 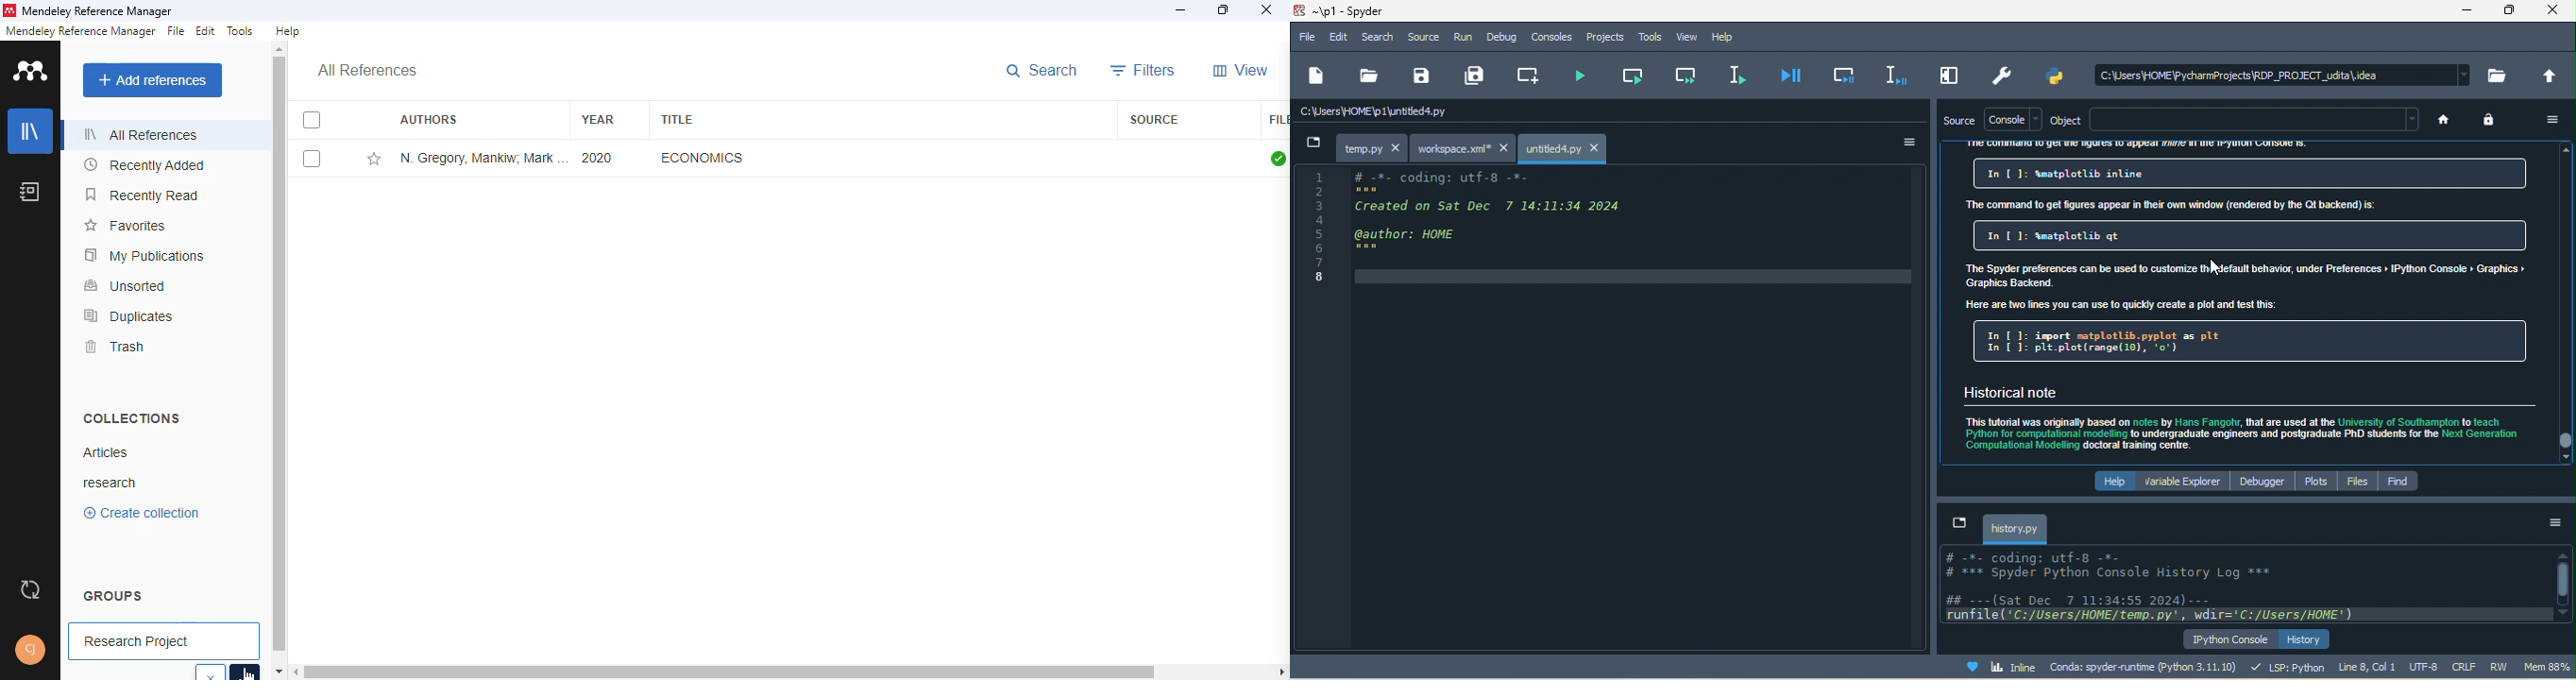 What do you see at coordinates (1565, 149) in the screenshot?
I see `untitled4` at bounding box center [1565, 149].